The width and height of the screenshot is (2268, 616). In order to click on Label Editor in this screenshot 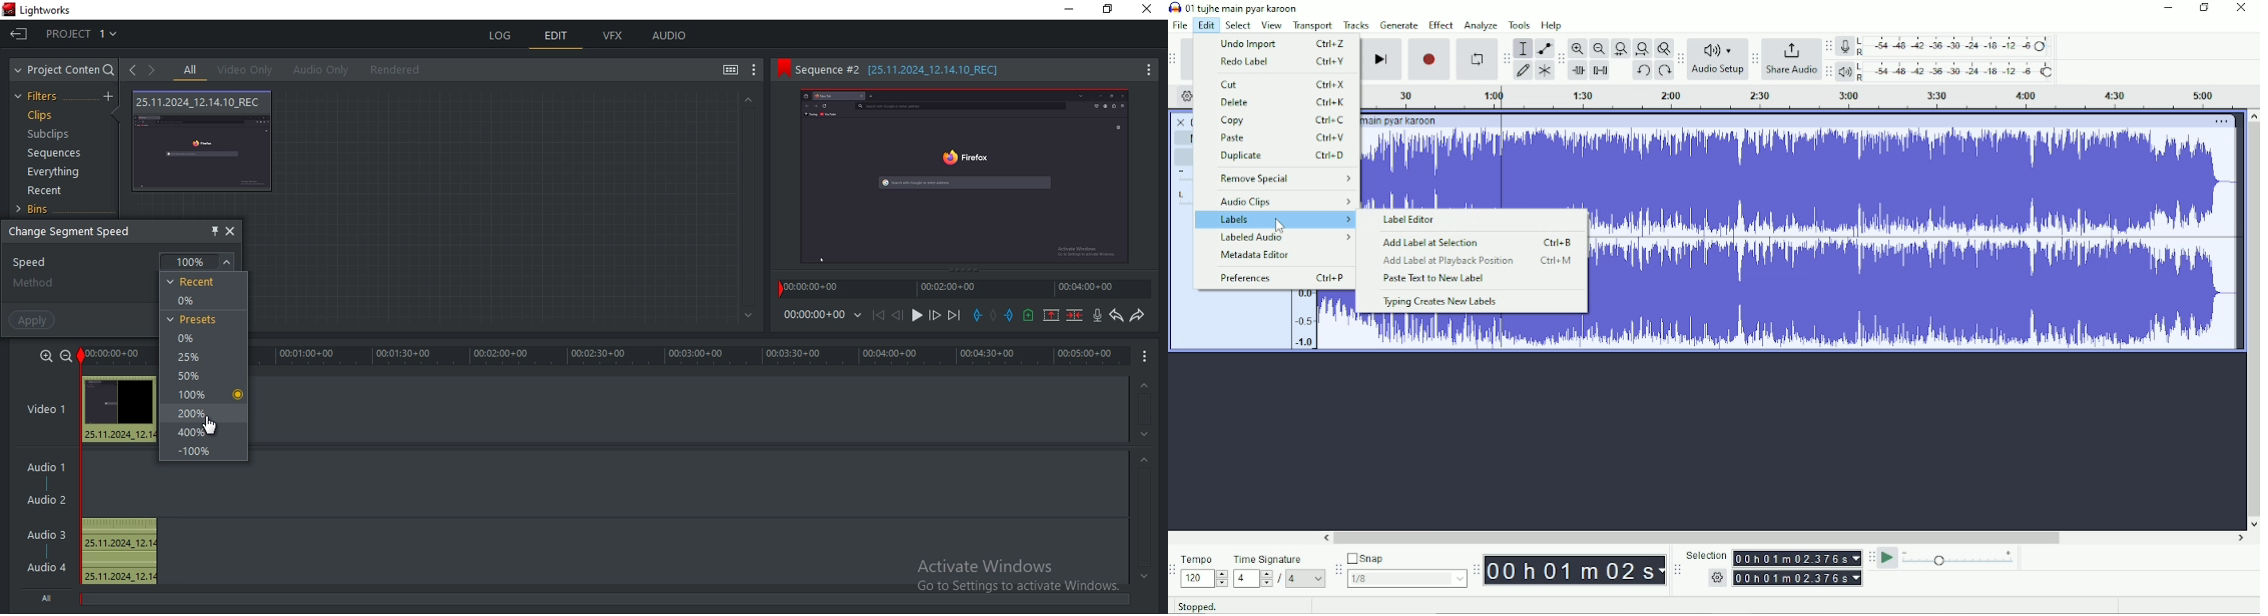, I will do `click(1414, 220)`.